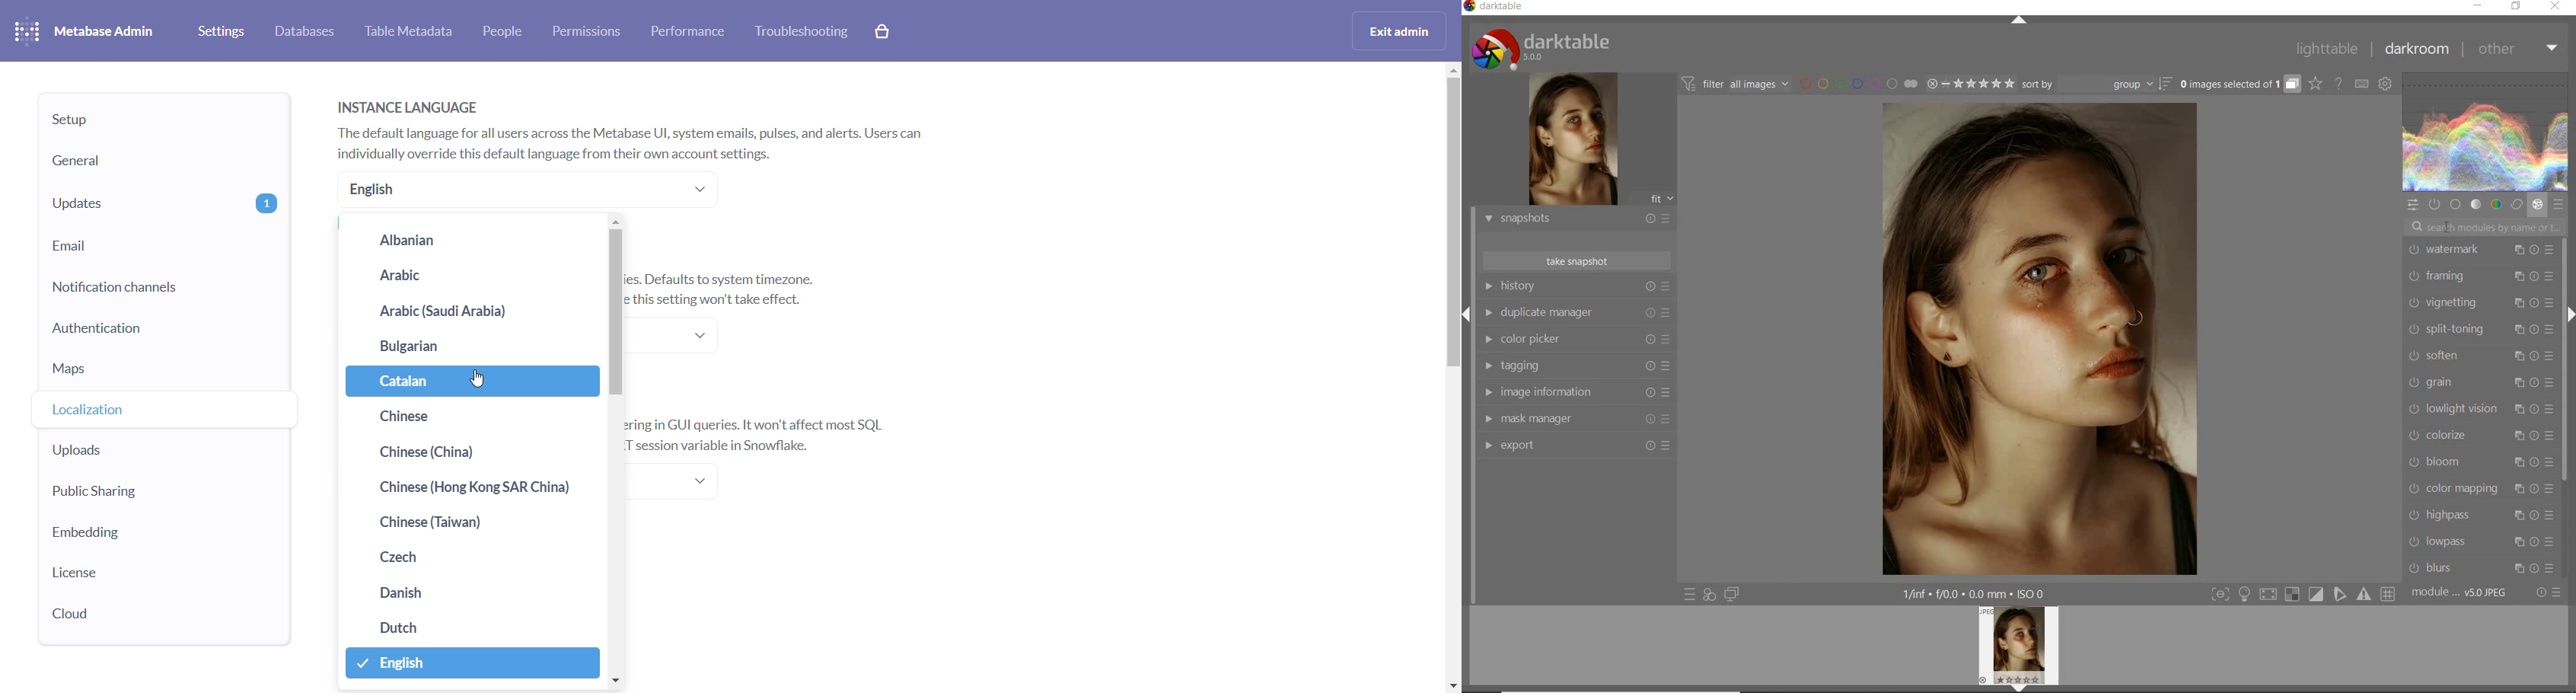  Describe the element at coordinates (2036, 338) in the screenshot. I see `selected image` at that location.